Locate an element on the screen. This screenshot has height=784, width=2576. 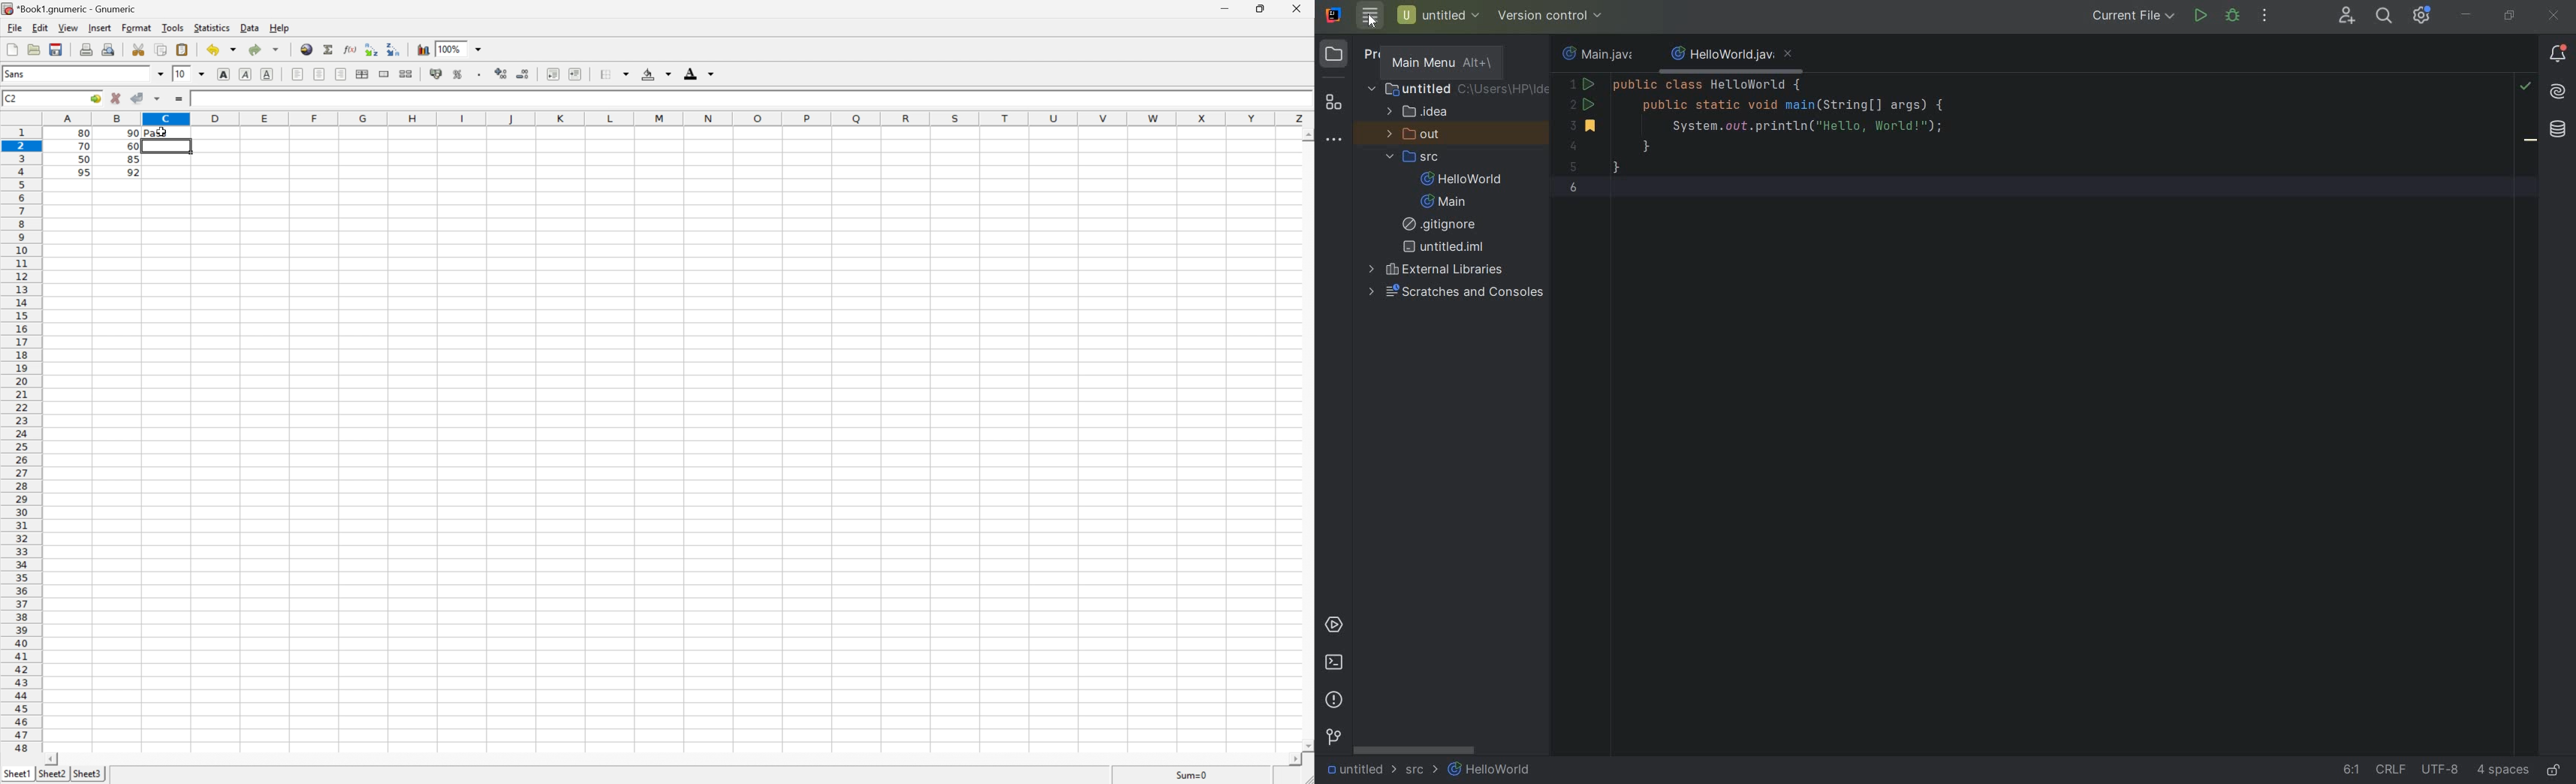
Accept changes is located at coordinates (136, 98).